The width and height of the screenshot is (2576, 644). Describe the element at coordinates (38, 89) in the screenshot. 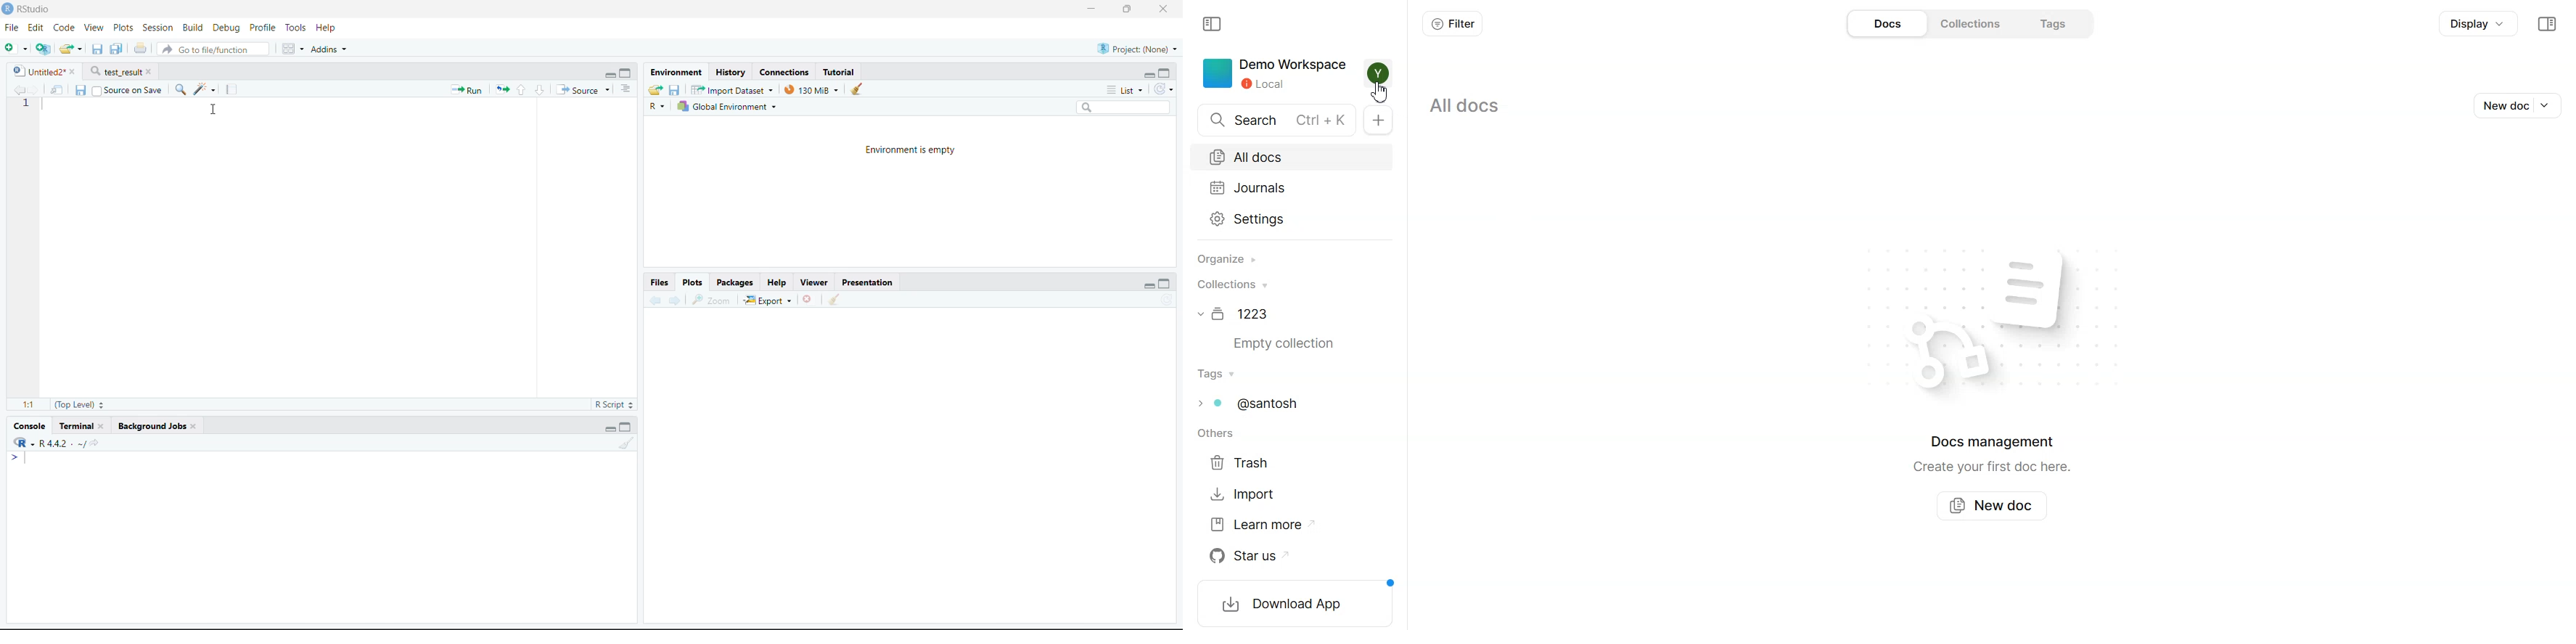

I see `Go forward to the next source location (Ctrl + F10)` at that location.